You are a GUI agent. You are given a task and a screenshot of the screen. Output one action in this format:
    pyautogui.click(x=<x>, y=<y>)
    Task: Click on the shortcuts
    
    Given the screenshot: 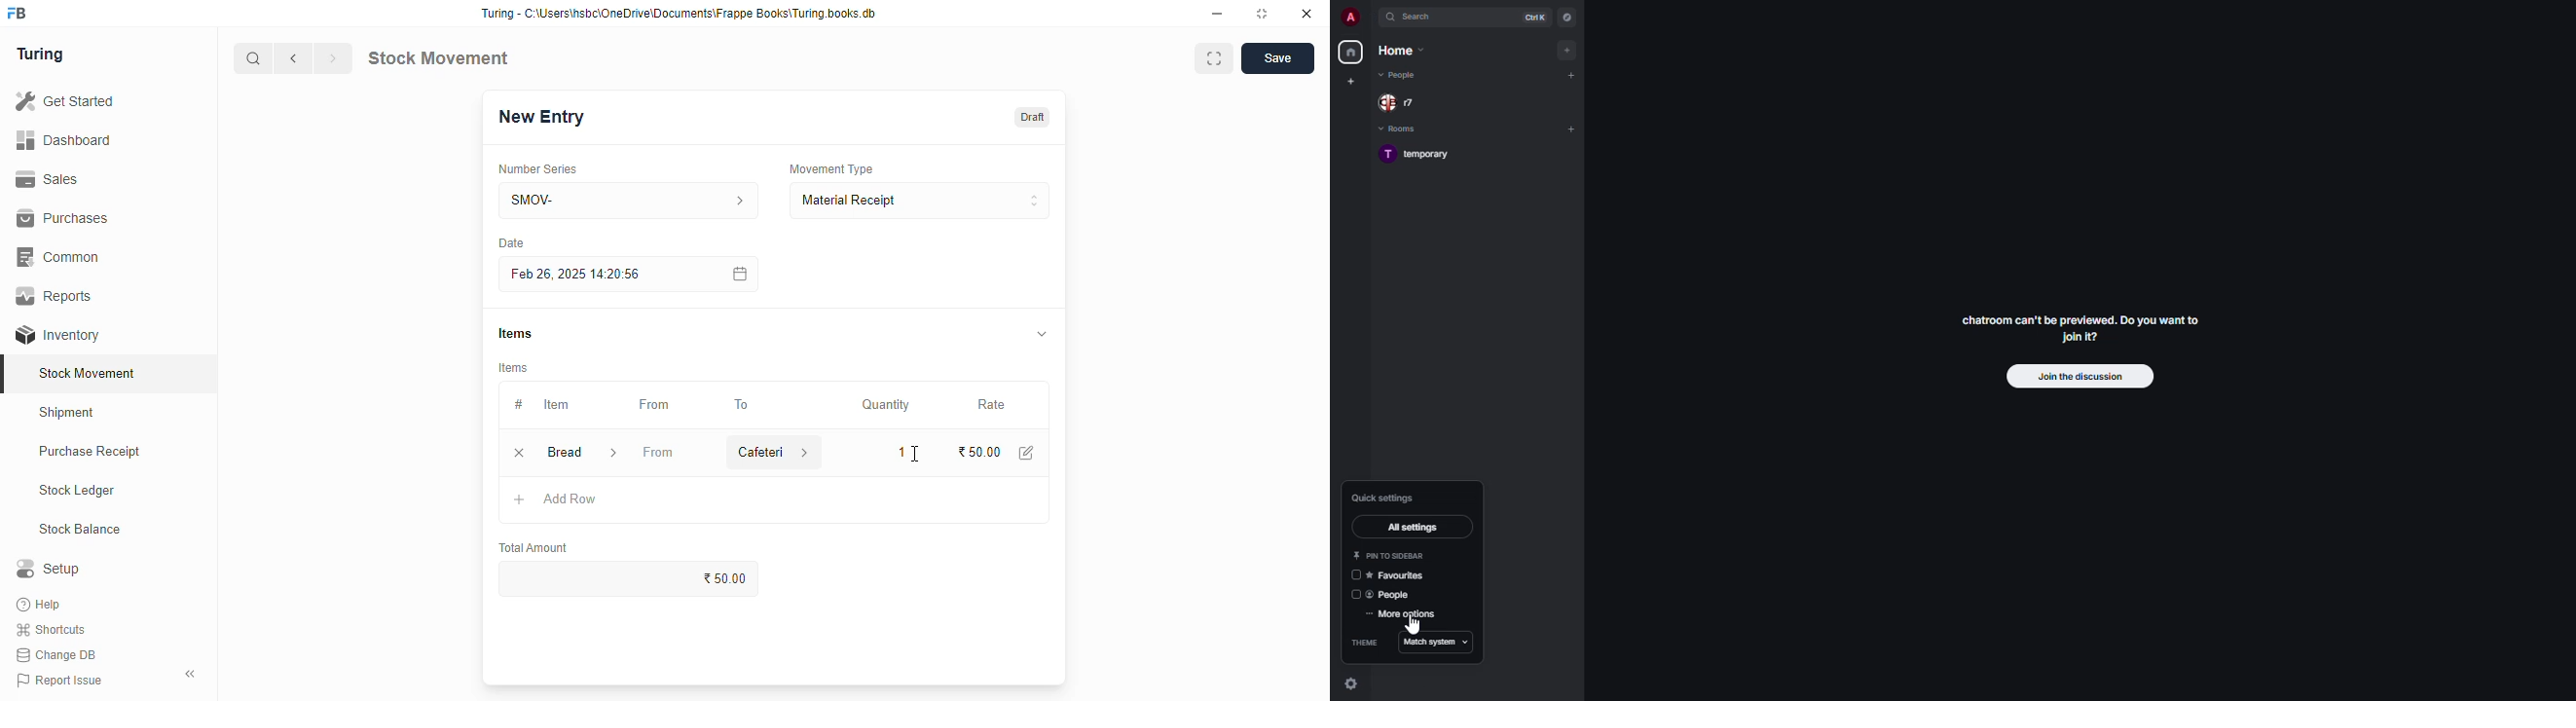 What is the action you would take?
    pyautogui.click(x=51, y=630)
    